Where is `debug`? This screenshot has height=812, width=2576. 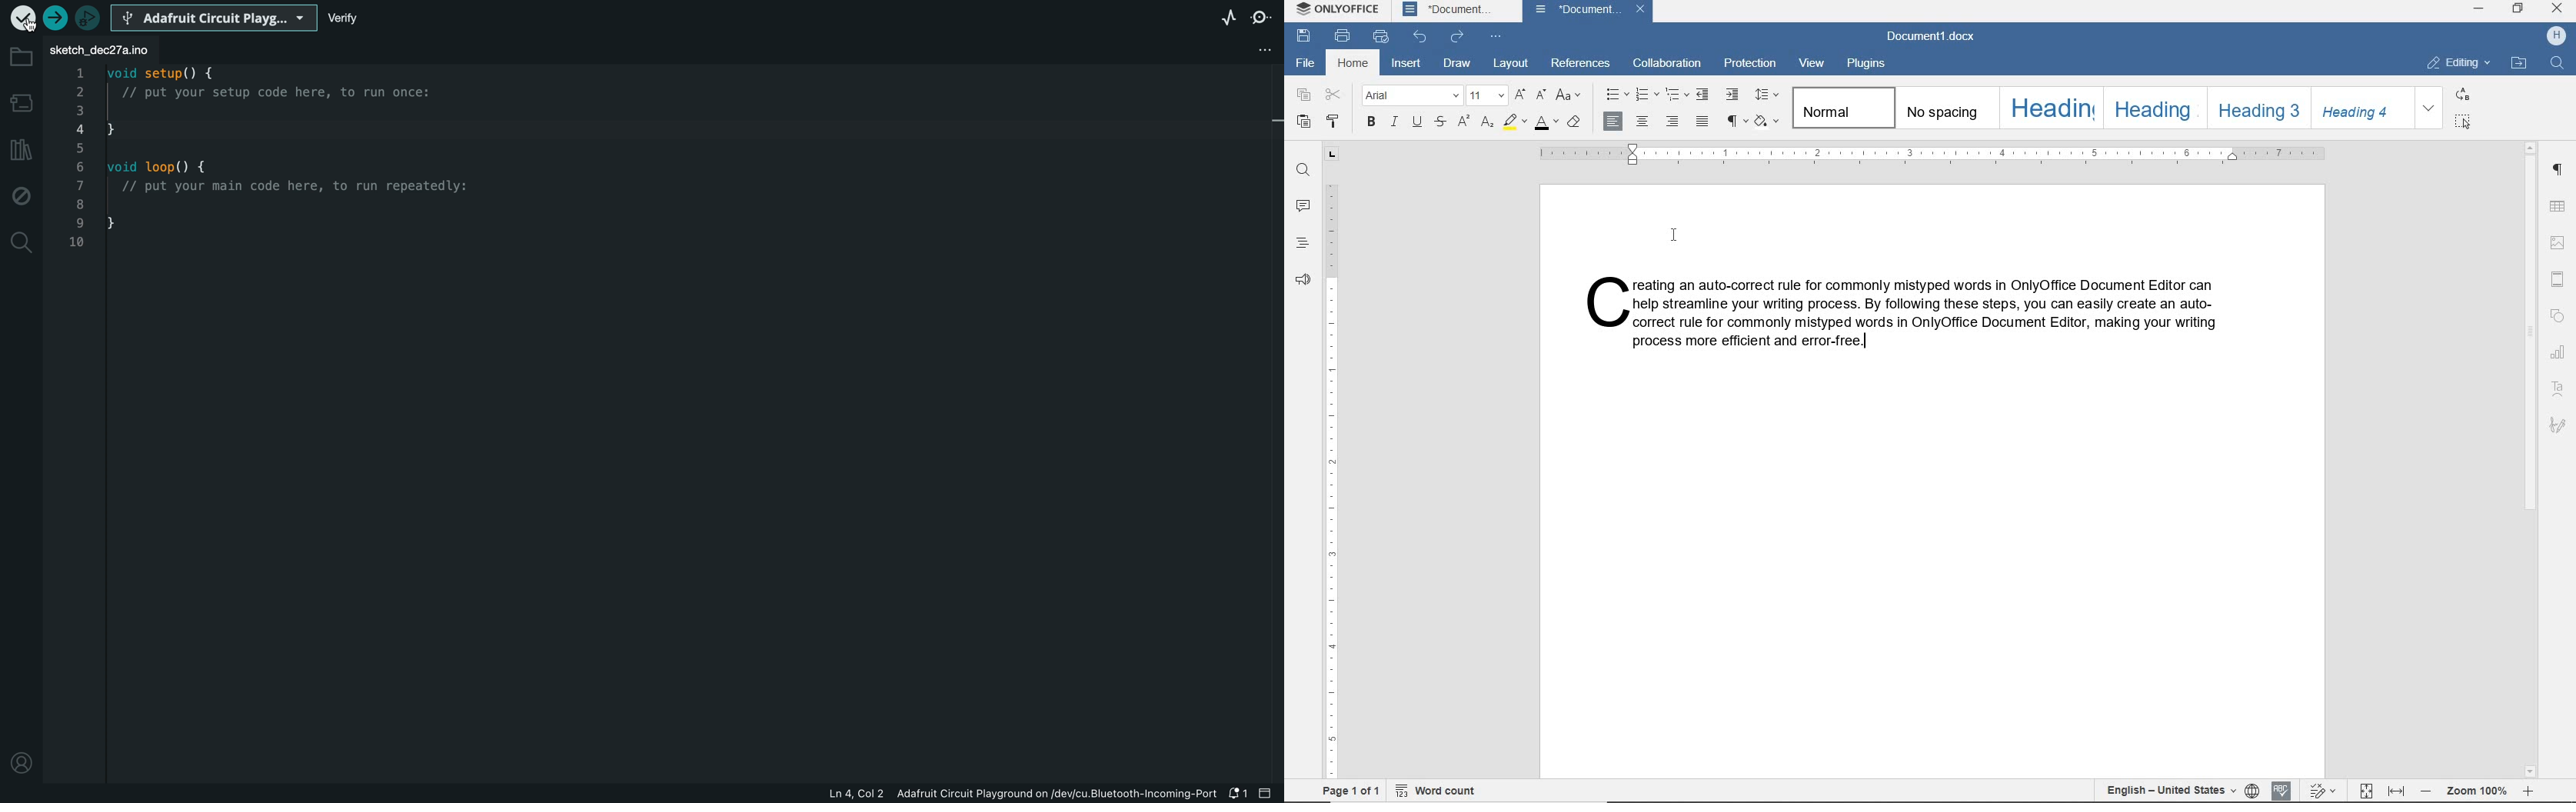
debug is located at coordinates (22, 197).